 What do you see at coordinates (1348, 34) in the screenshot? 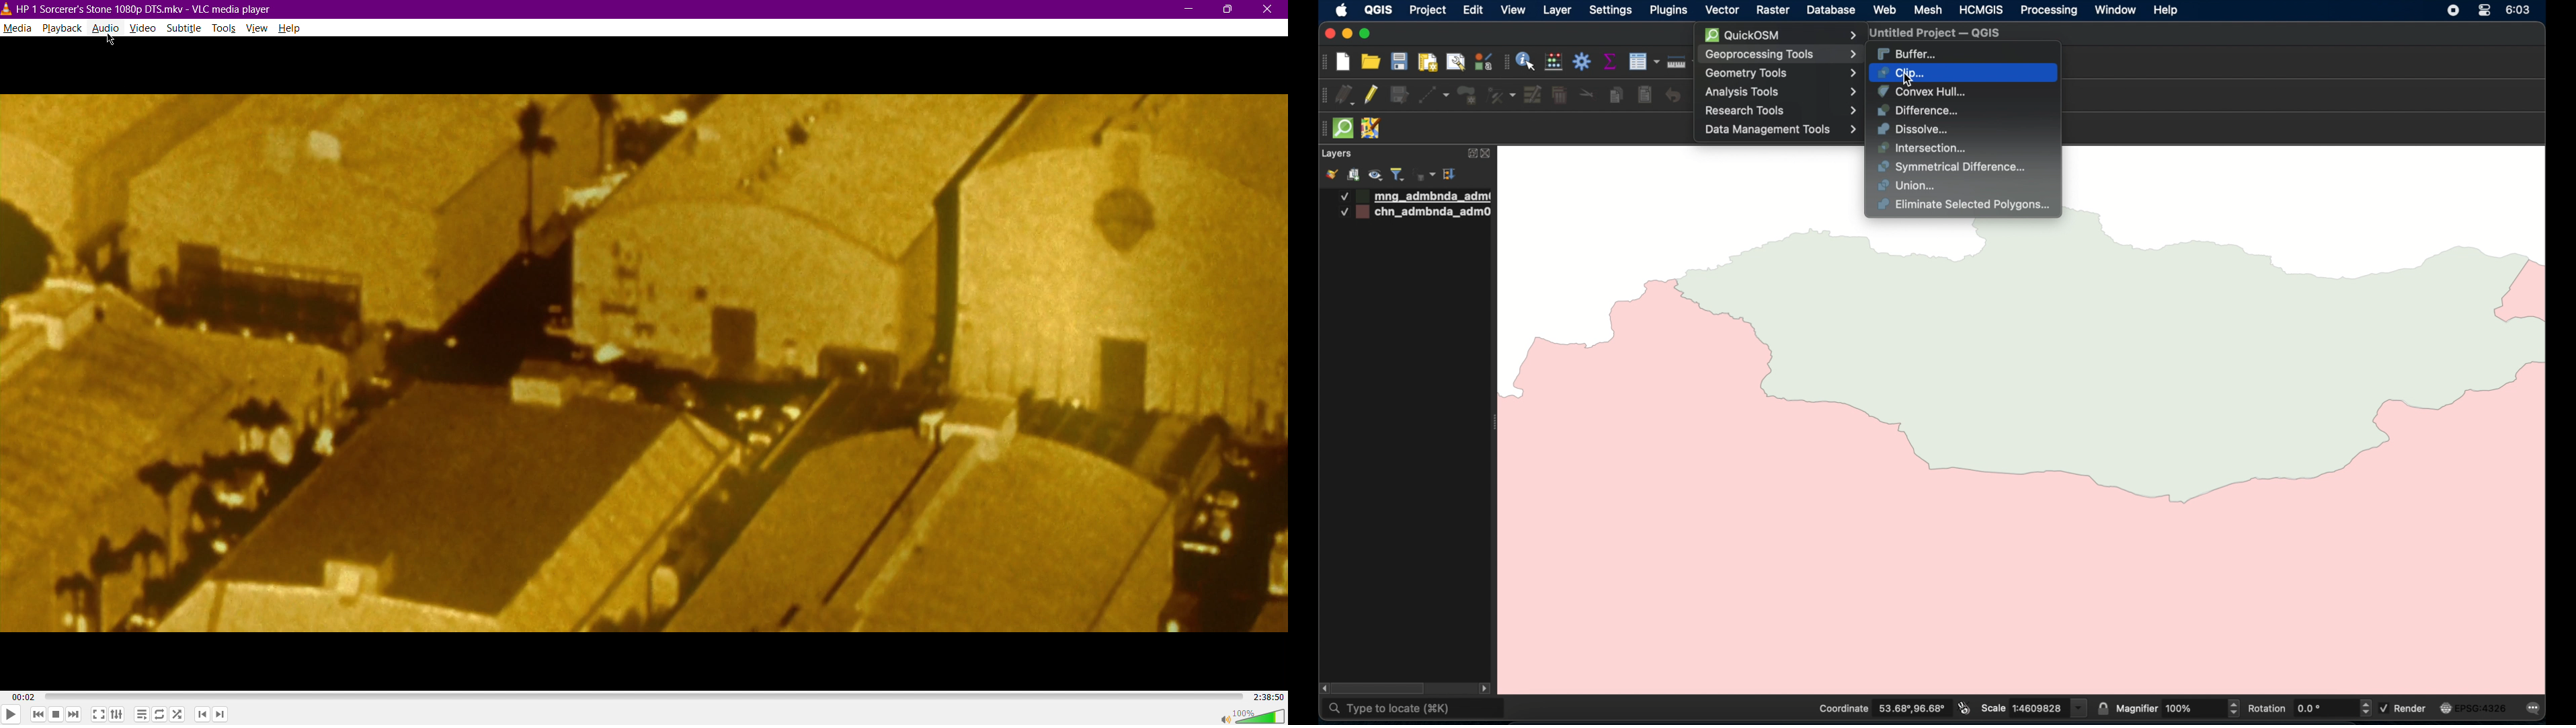
I see `minimize` at bounding box center [1348, 34].